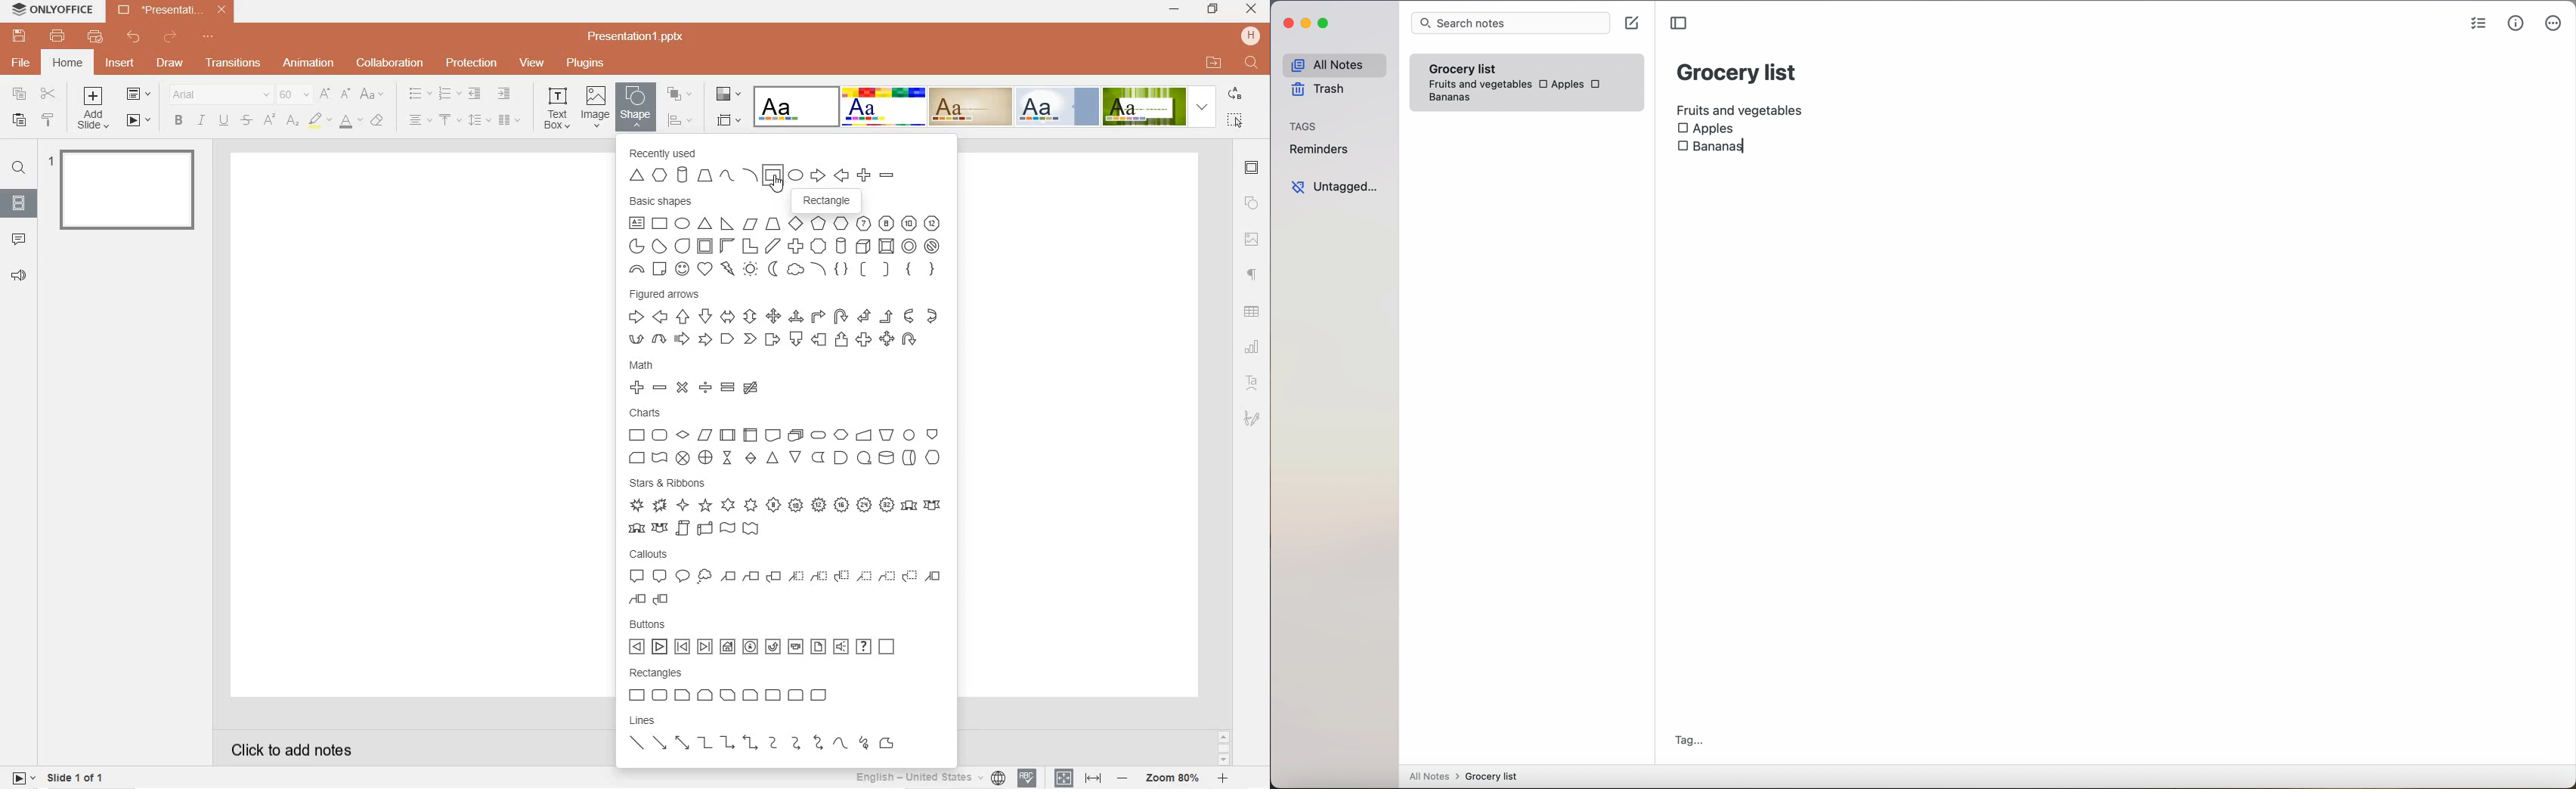  I want to click on Rounded Rectangle, so click(661, 695).